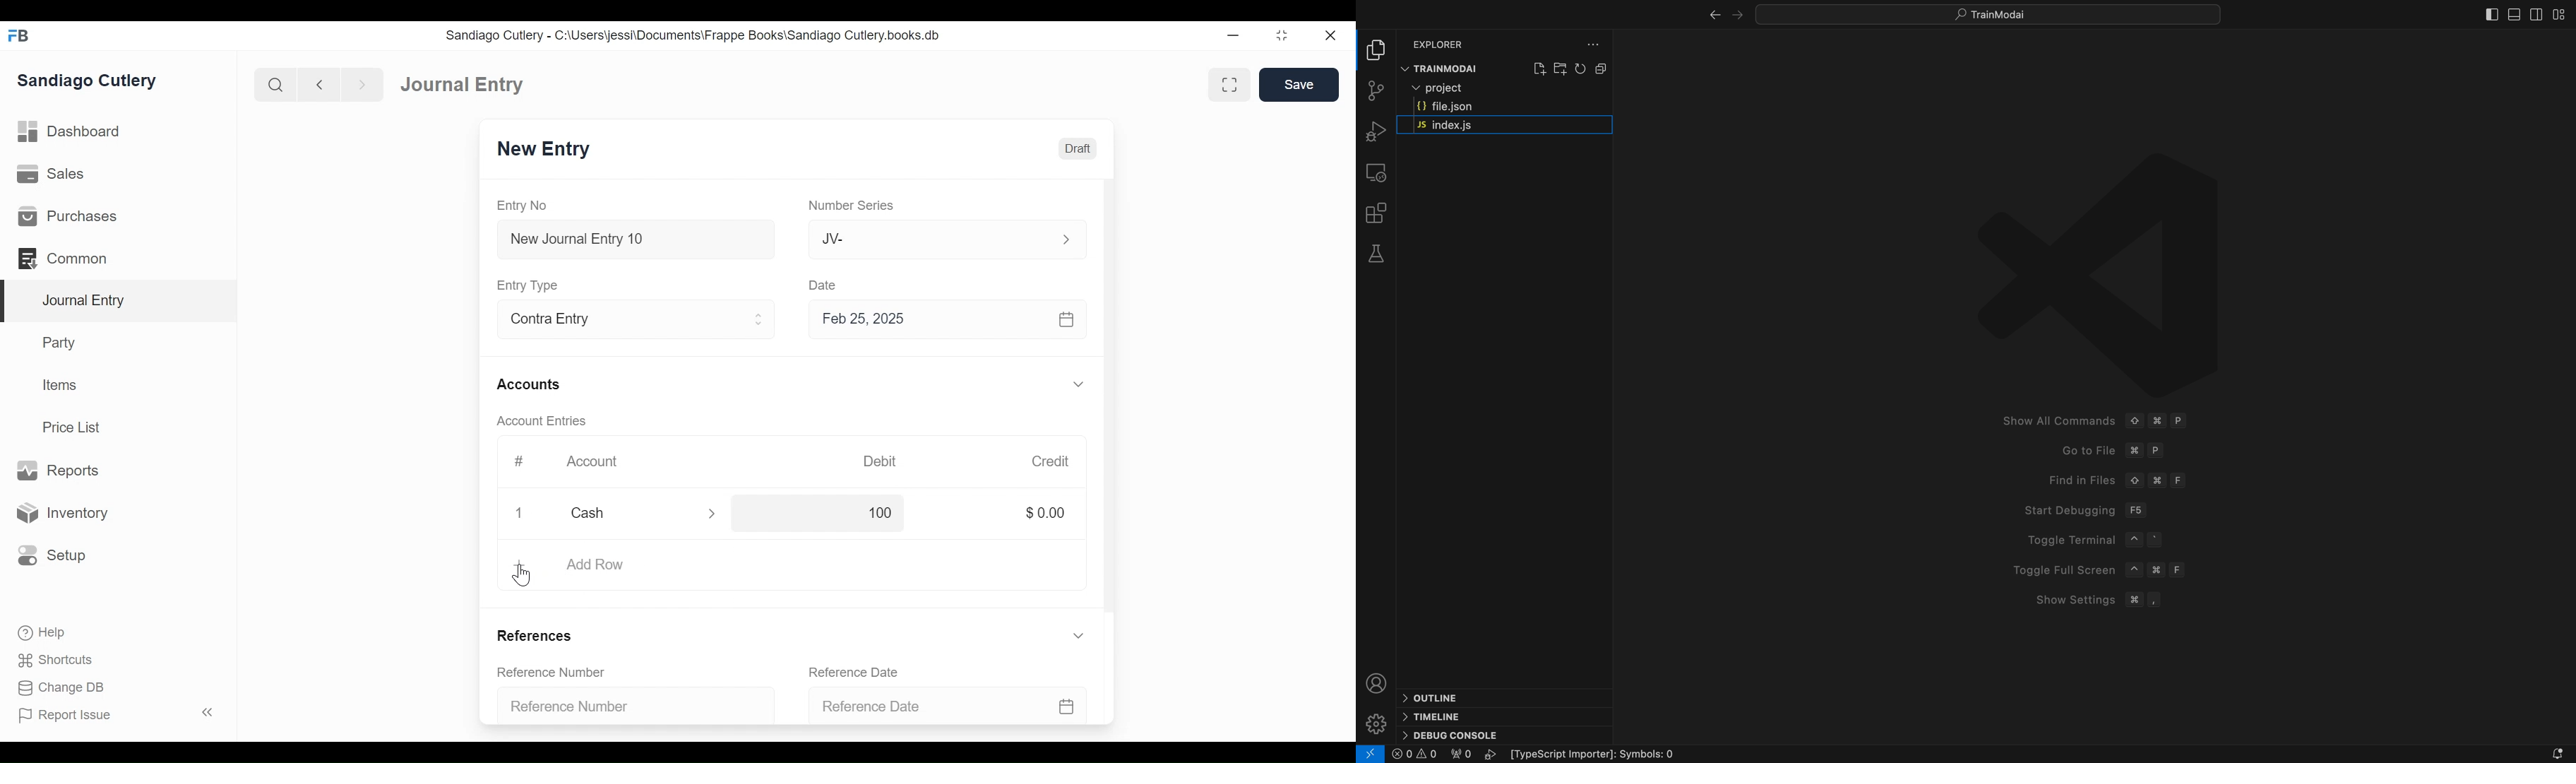 This screenshot has height=784, width=2576. I want to click on JS index.js, so click(1510, 126).